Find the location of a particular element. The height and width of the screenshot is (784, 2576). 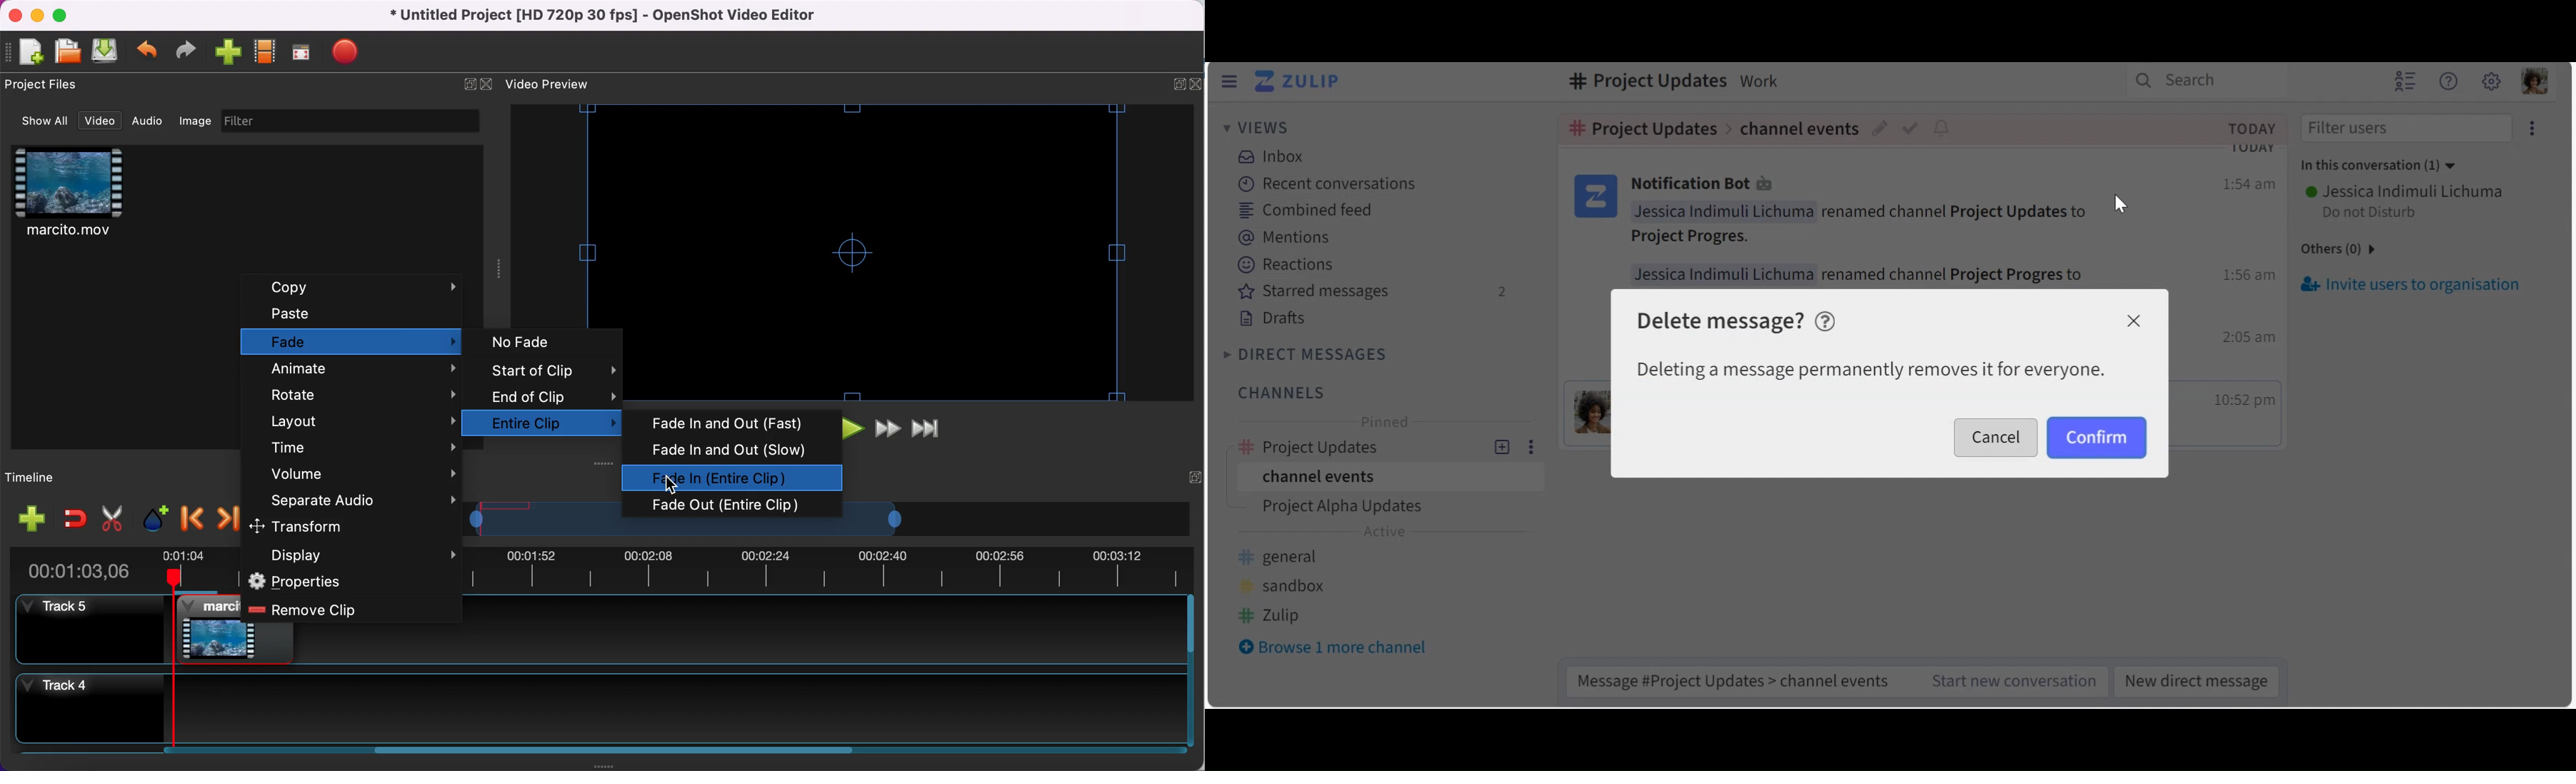

Mark as resolved is located at coordinates (1913, 128).